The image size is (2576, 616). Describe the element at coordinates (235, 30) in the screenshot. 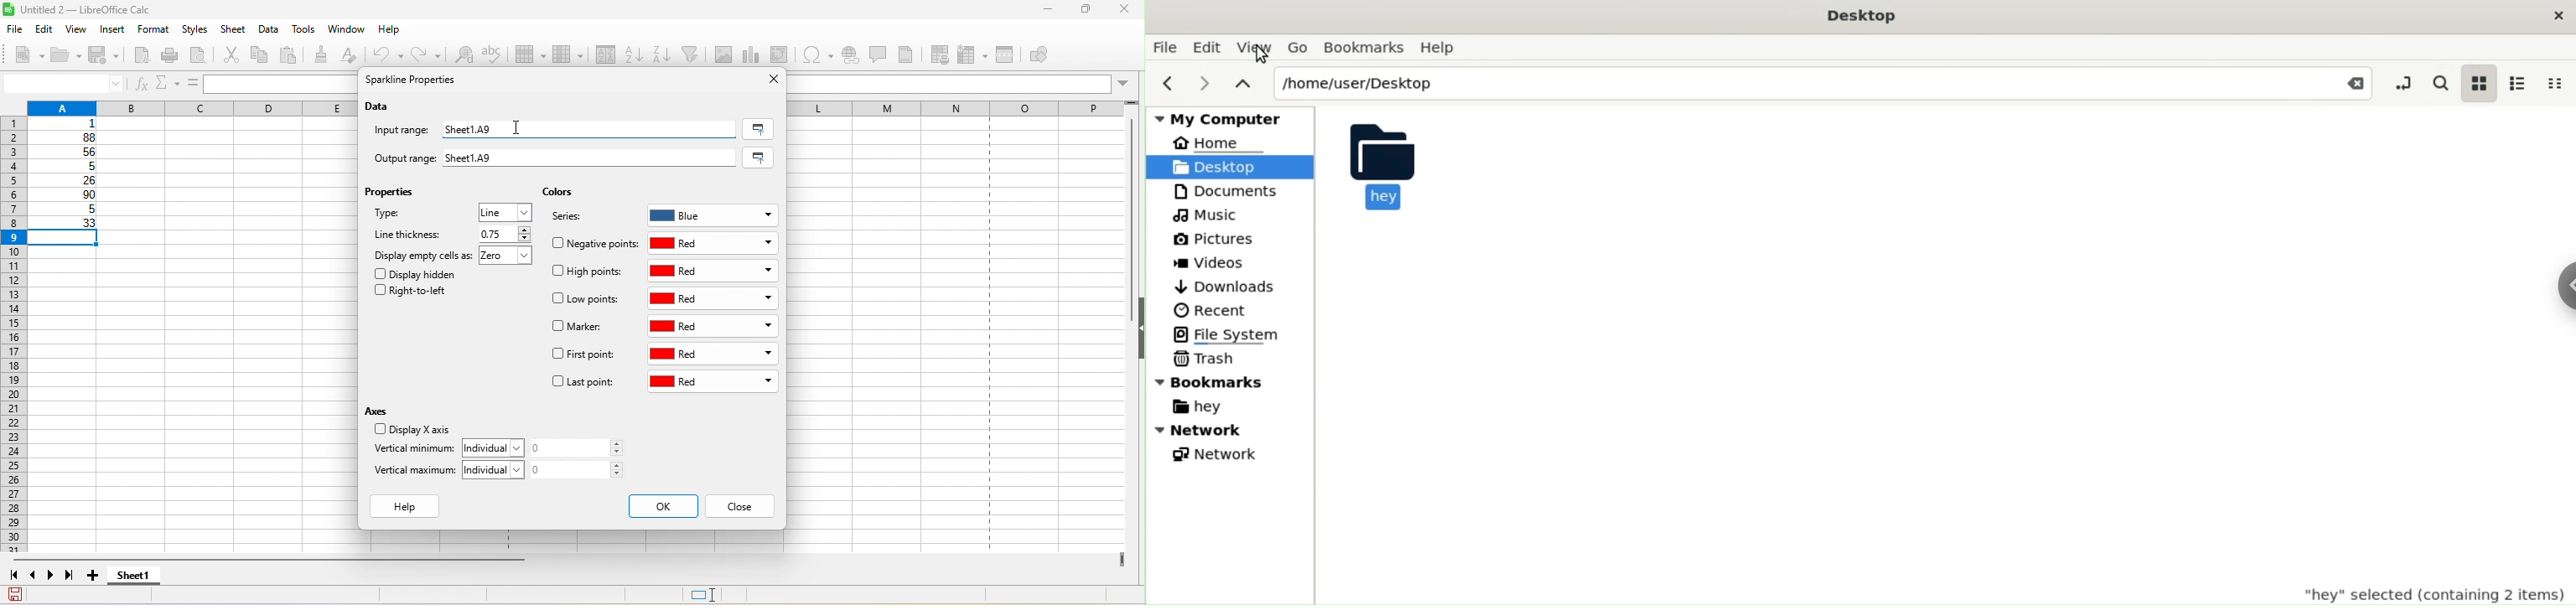

I see `sheet` at that location.